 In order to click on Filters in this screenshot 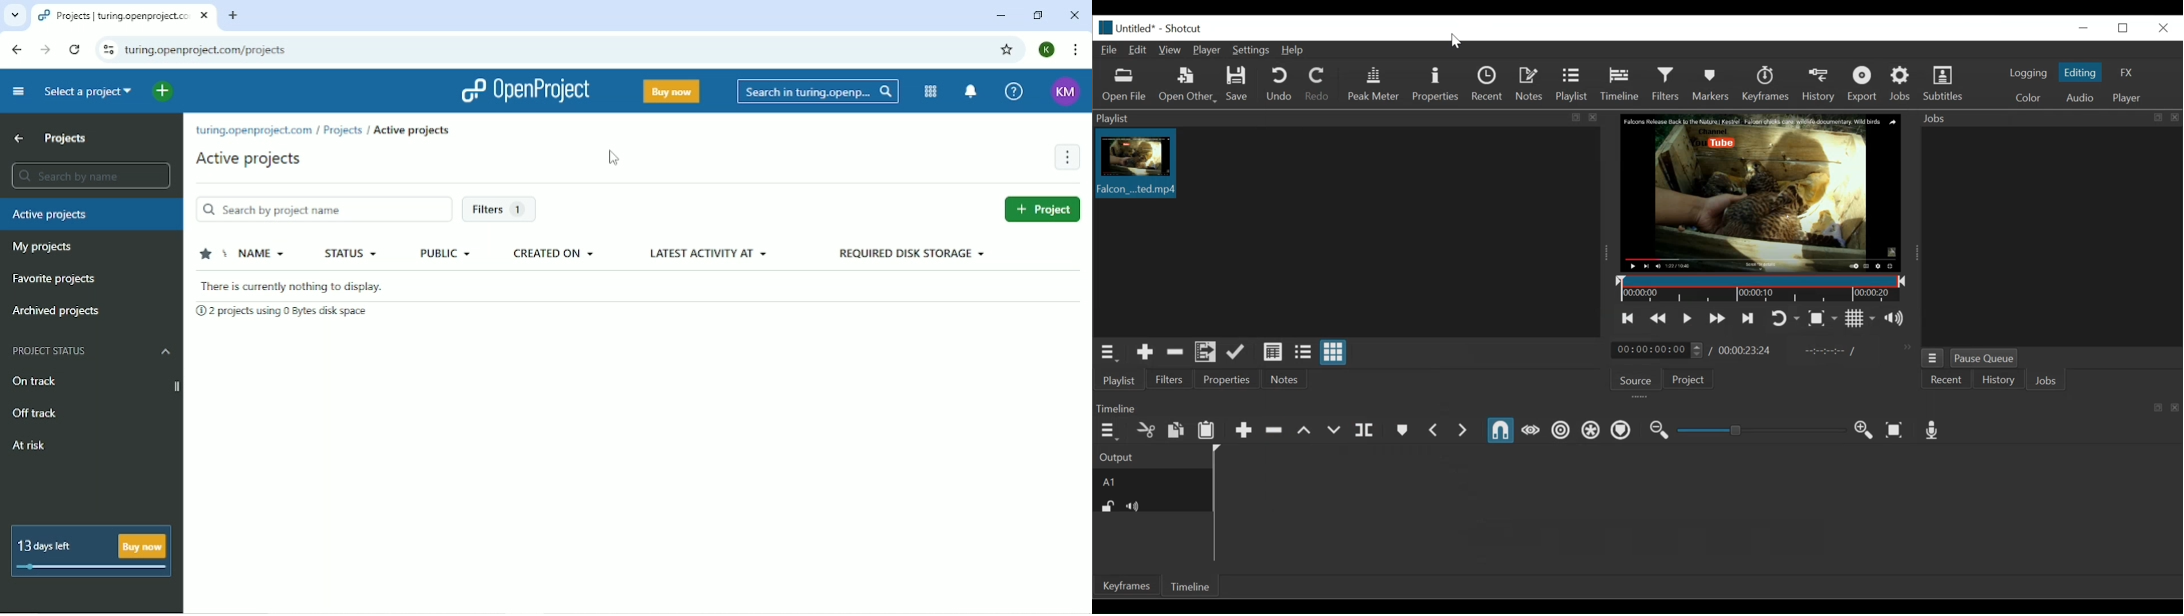, I will do `click(498, 210)`.